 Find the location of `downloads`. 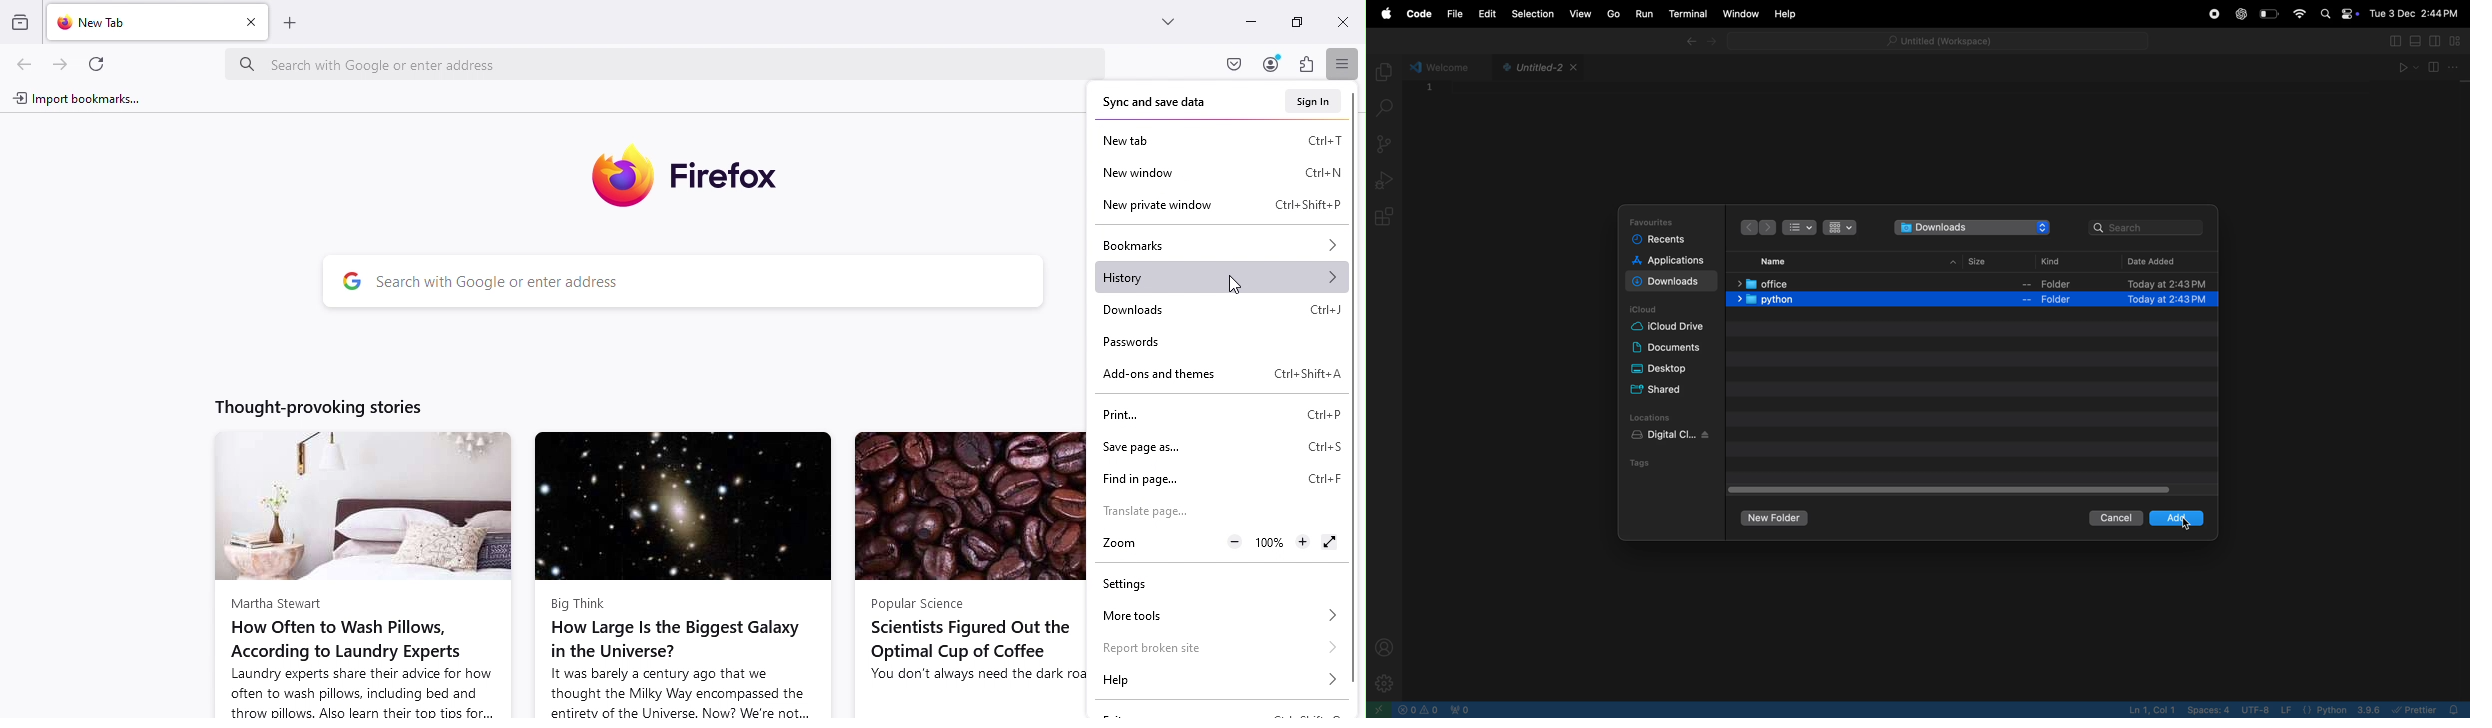

downloads is located at coordinates (1666, 281).